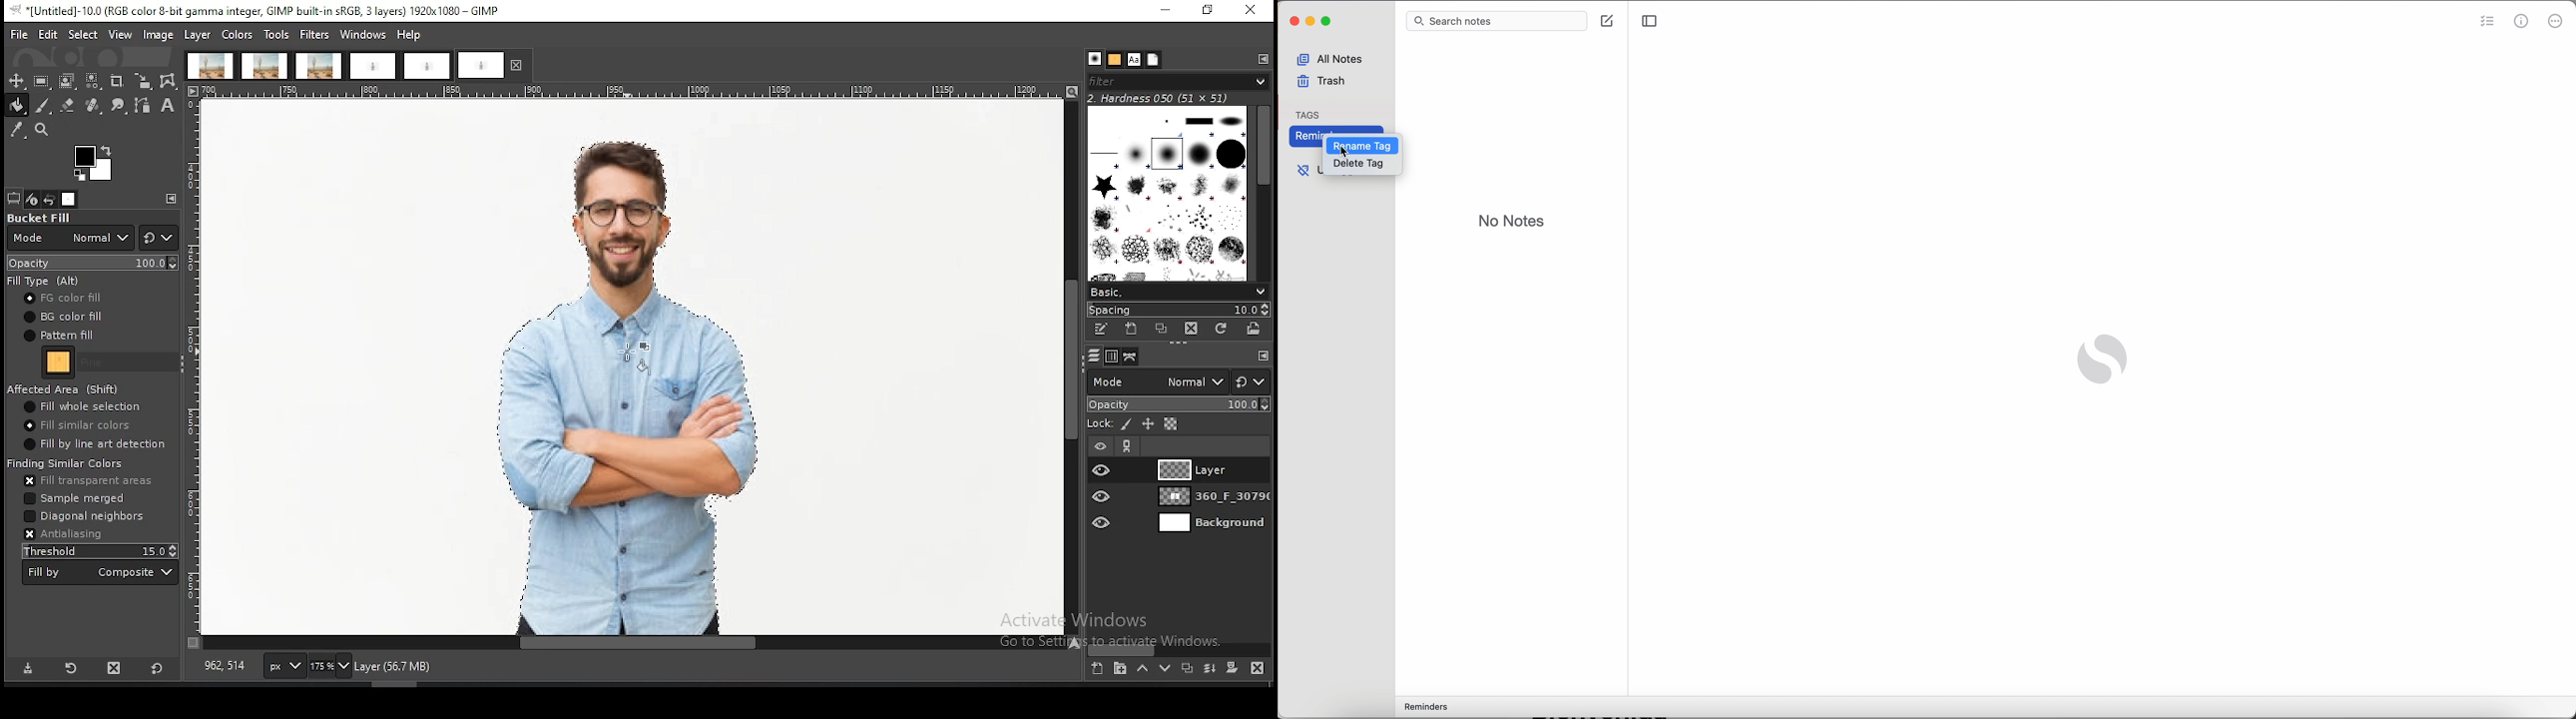  Describe the element at coordinates (83, 406) in the screenshot. I see `fill whole selection` at that location.